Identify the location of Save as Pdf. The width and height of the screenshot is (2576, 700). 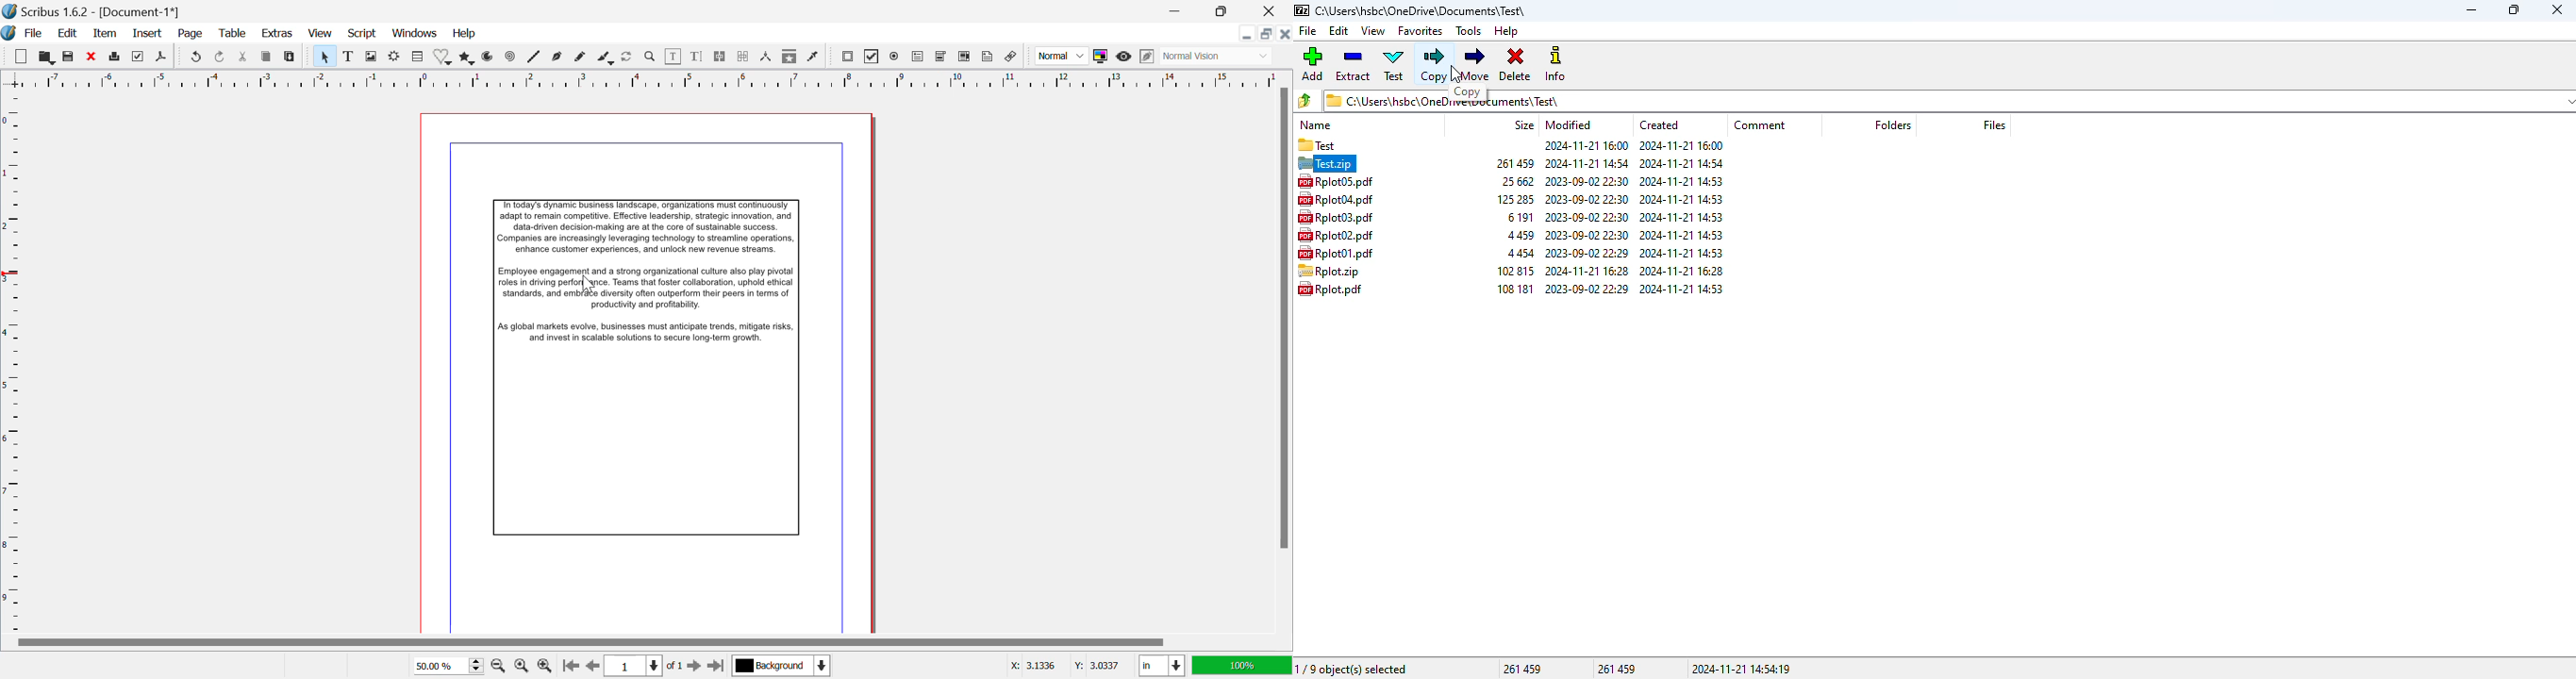
(162, 57).